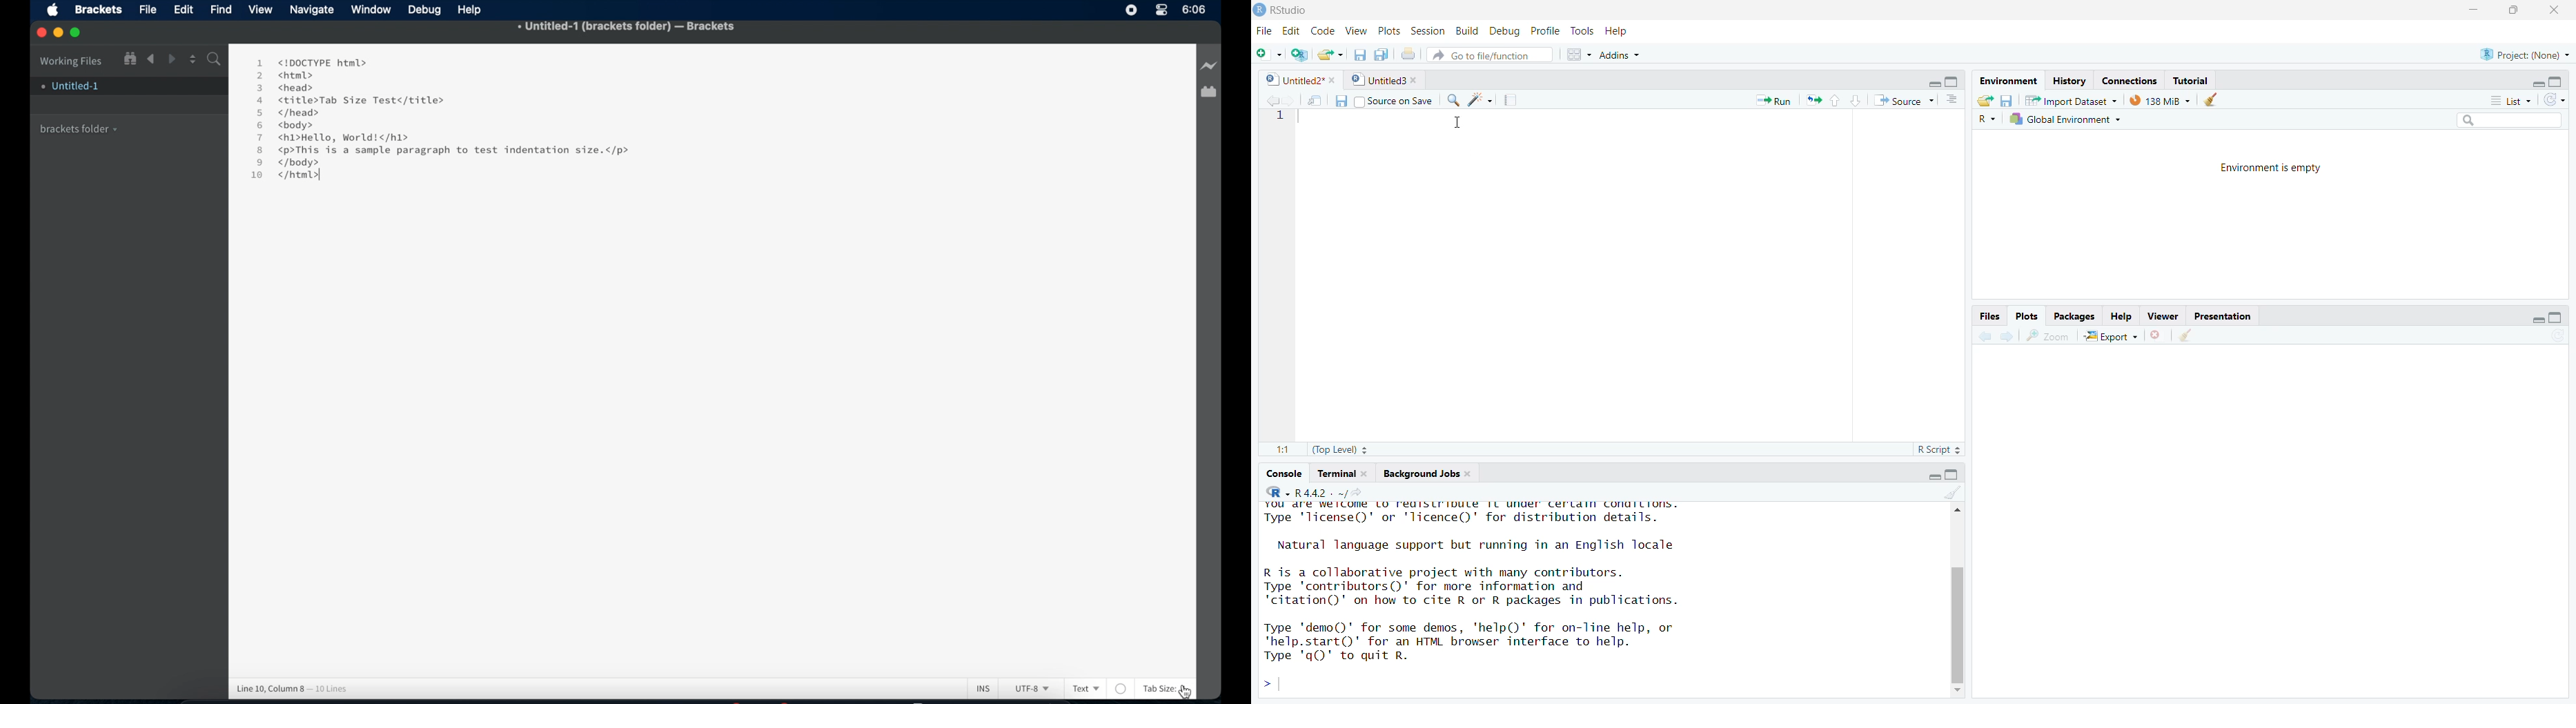 The width and height of the screenshot is (2576, 728). Describe the element at coordinates (1948, 476) in the screenshot. I see `maximize/minimise` at that location.